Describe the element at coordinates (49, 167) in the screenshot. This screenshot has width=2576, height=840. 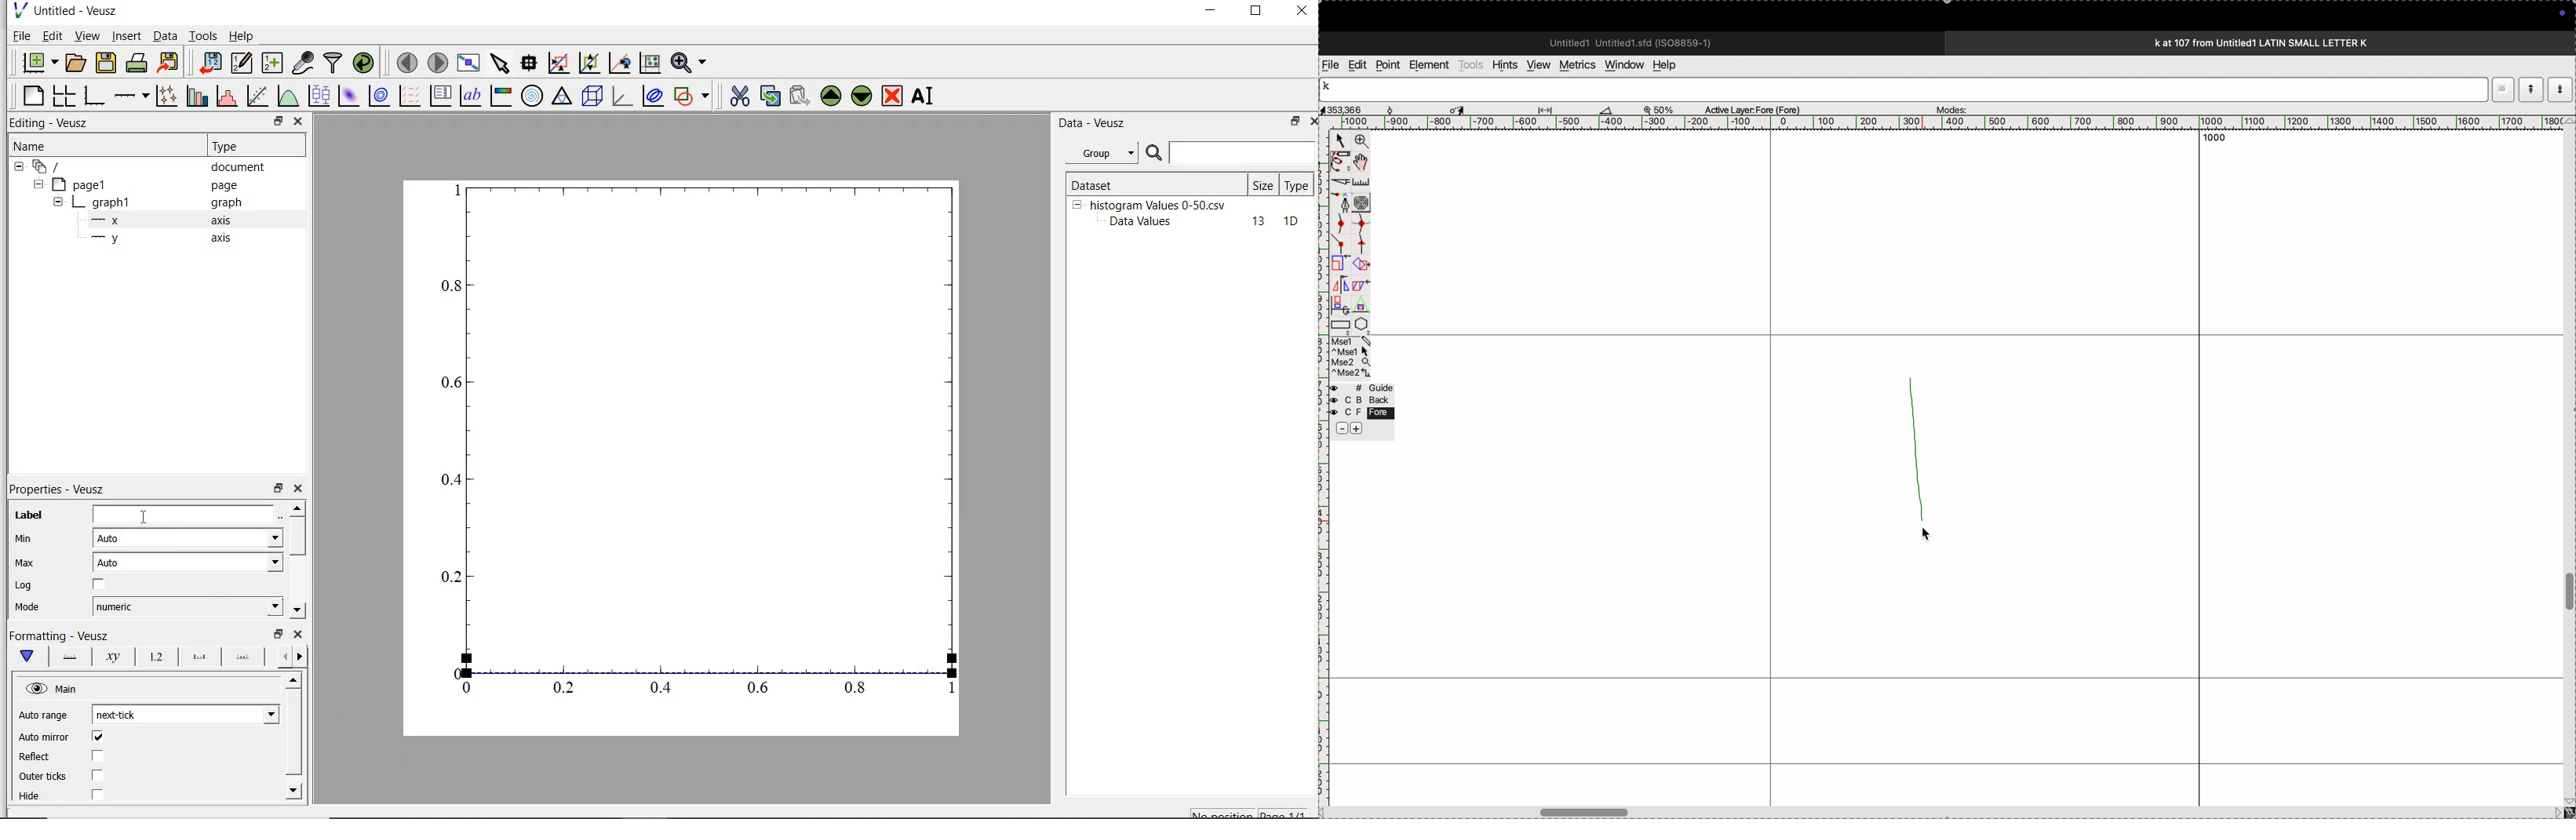
I see `current document` at that location.